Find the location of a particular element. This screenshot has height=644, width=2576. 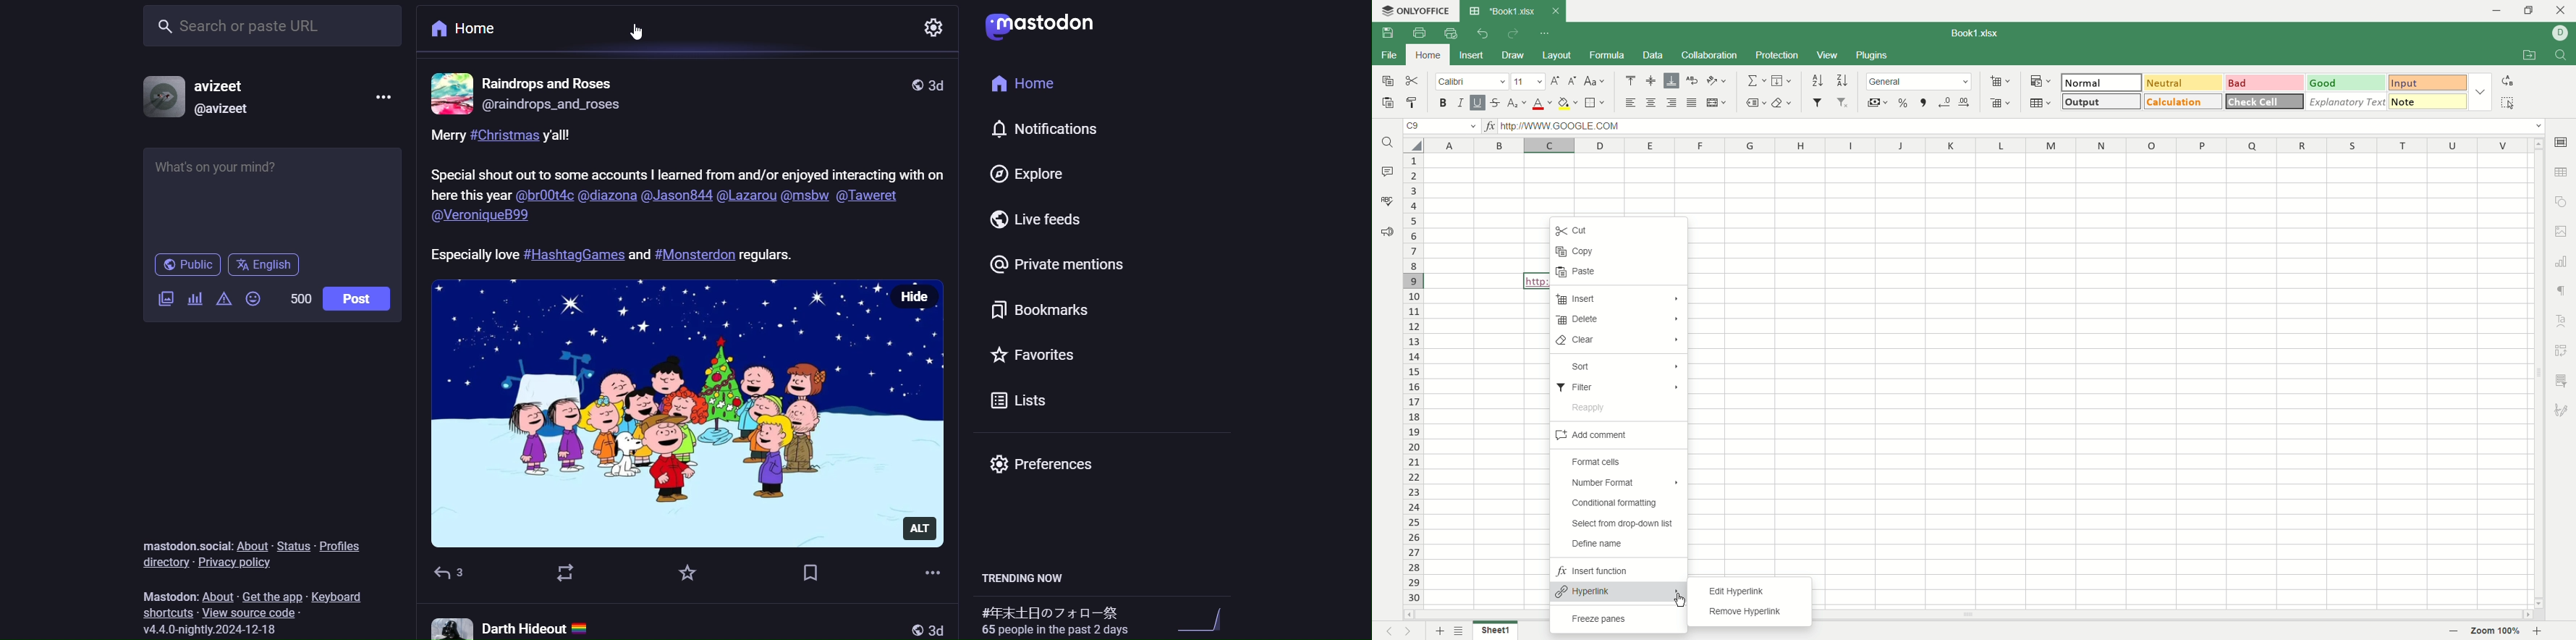

zoom out is located at coordinates (2454, 631).